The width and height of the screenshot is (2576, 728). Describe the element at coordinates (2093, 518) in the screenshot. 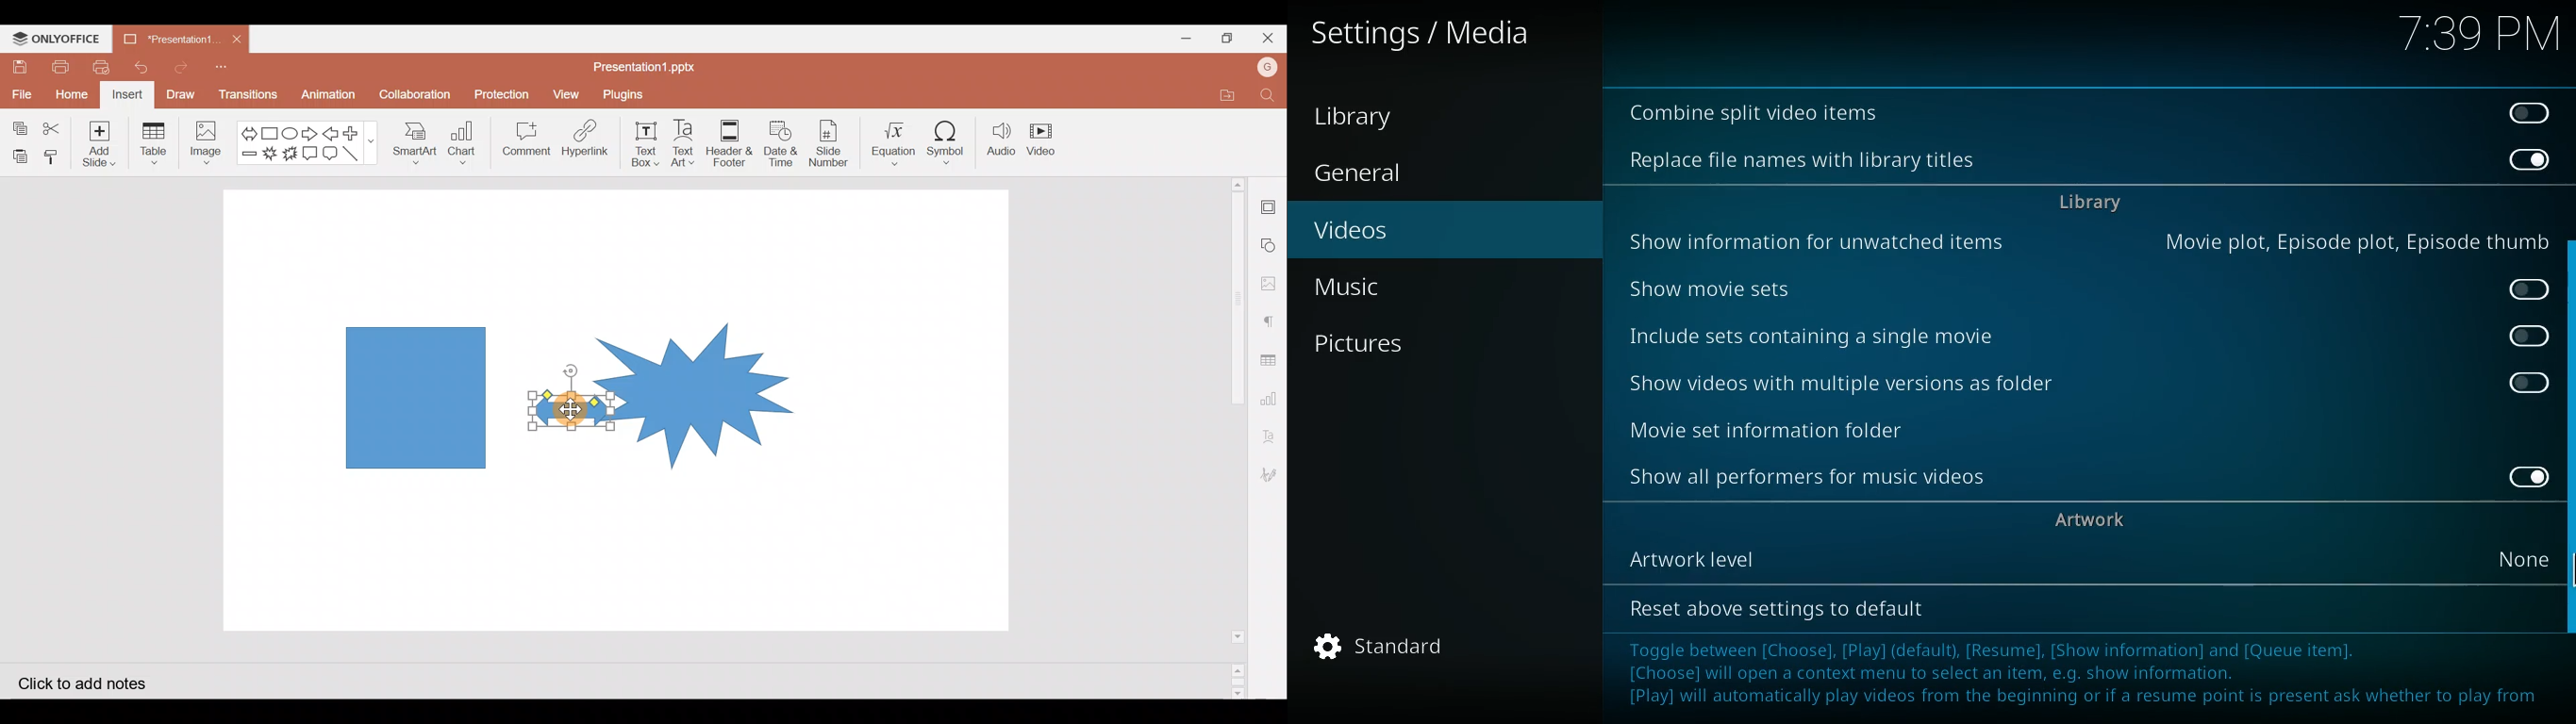

I see `artwork` at that location.